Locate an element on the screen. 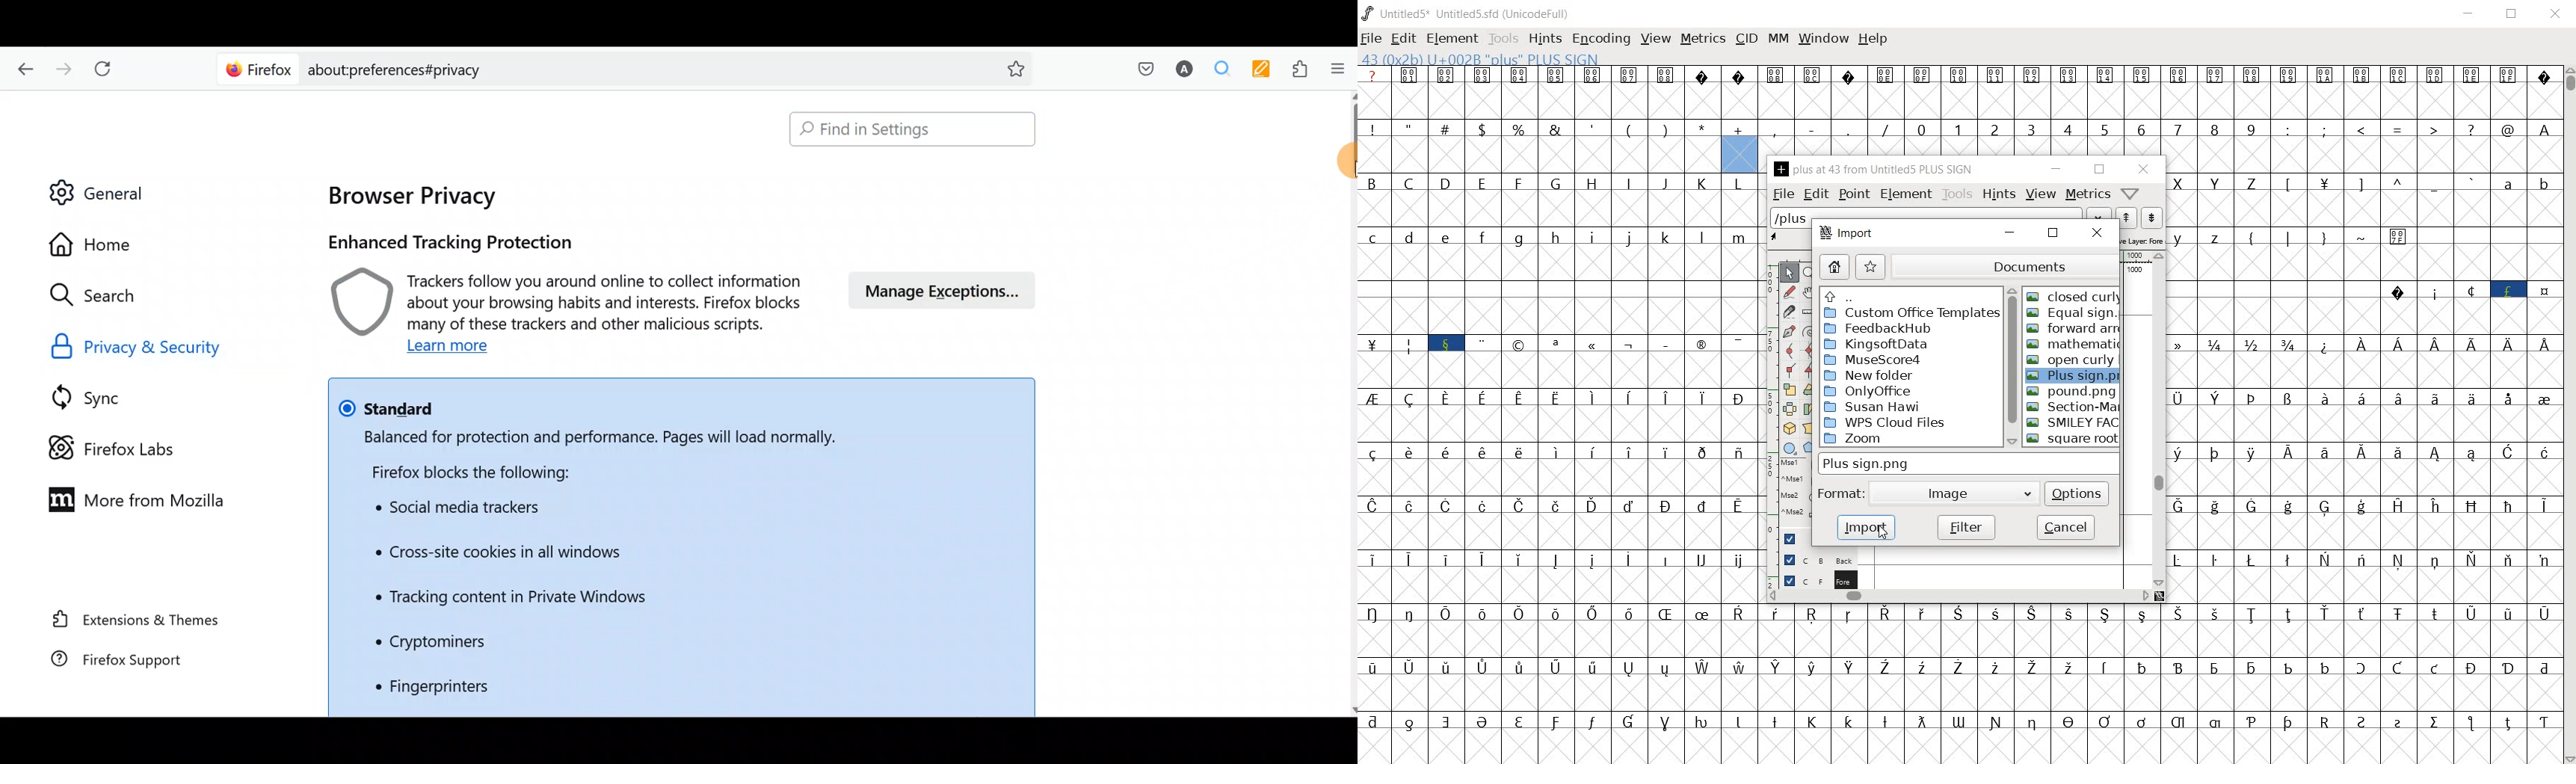 Image resolution: width=2576 pixels, height=784 pixels. EQUAL SIGN is located at coordinates (2072, 314).